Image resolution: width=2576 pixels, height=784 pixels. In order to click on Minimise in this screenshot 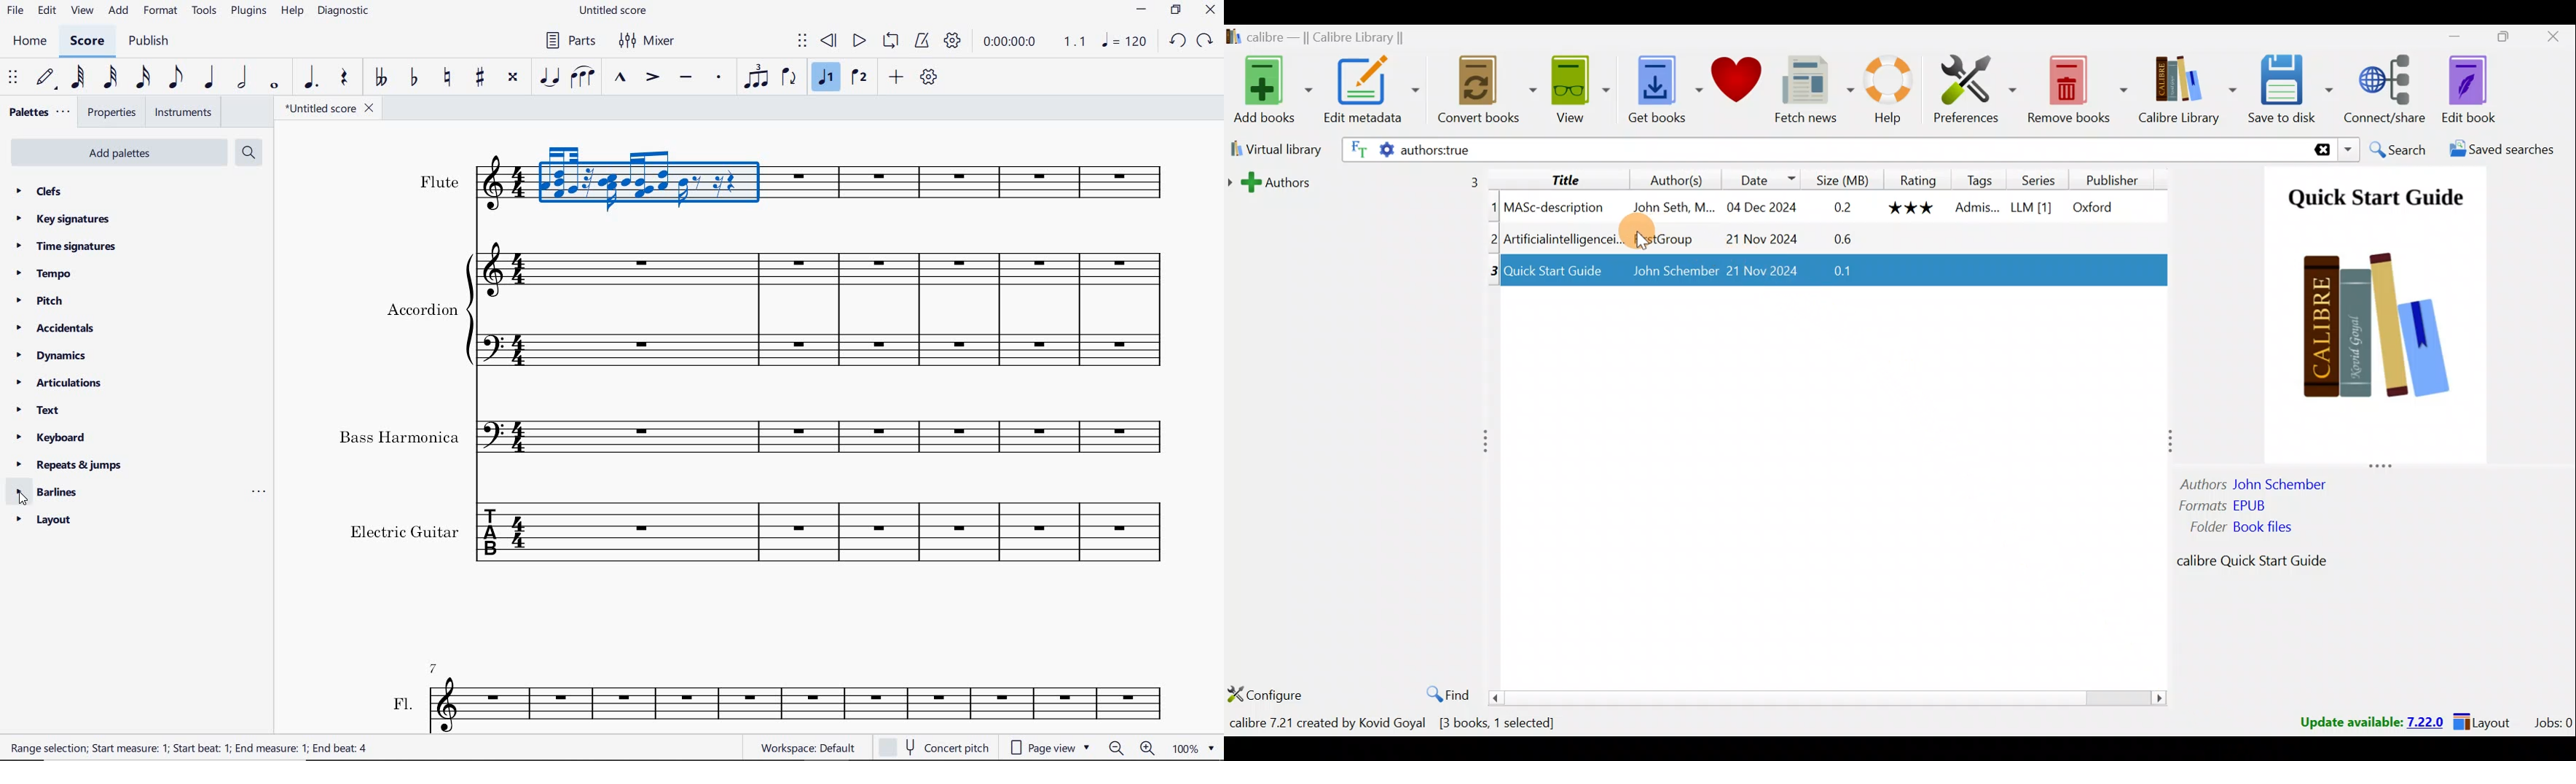, I will do `click(2448, 39)`.